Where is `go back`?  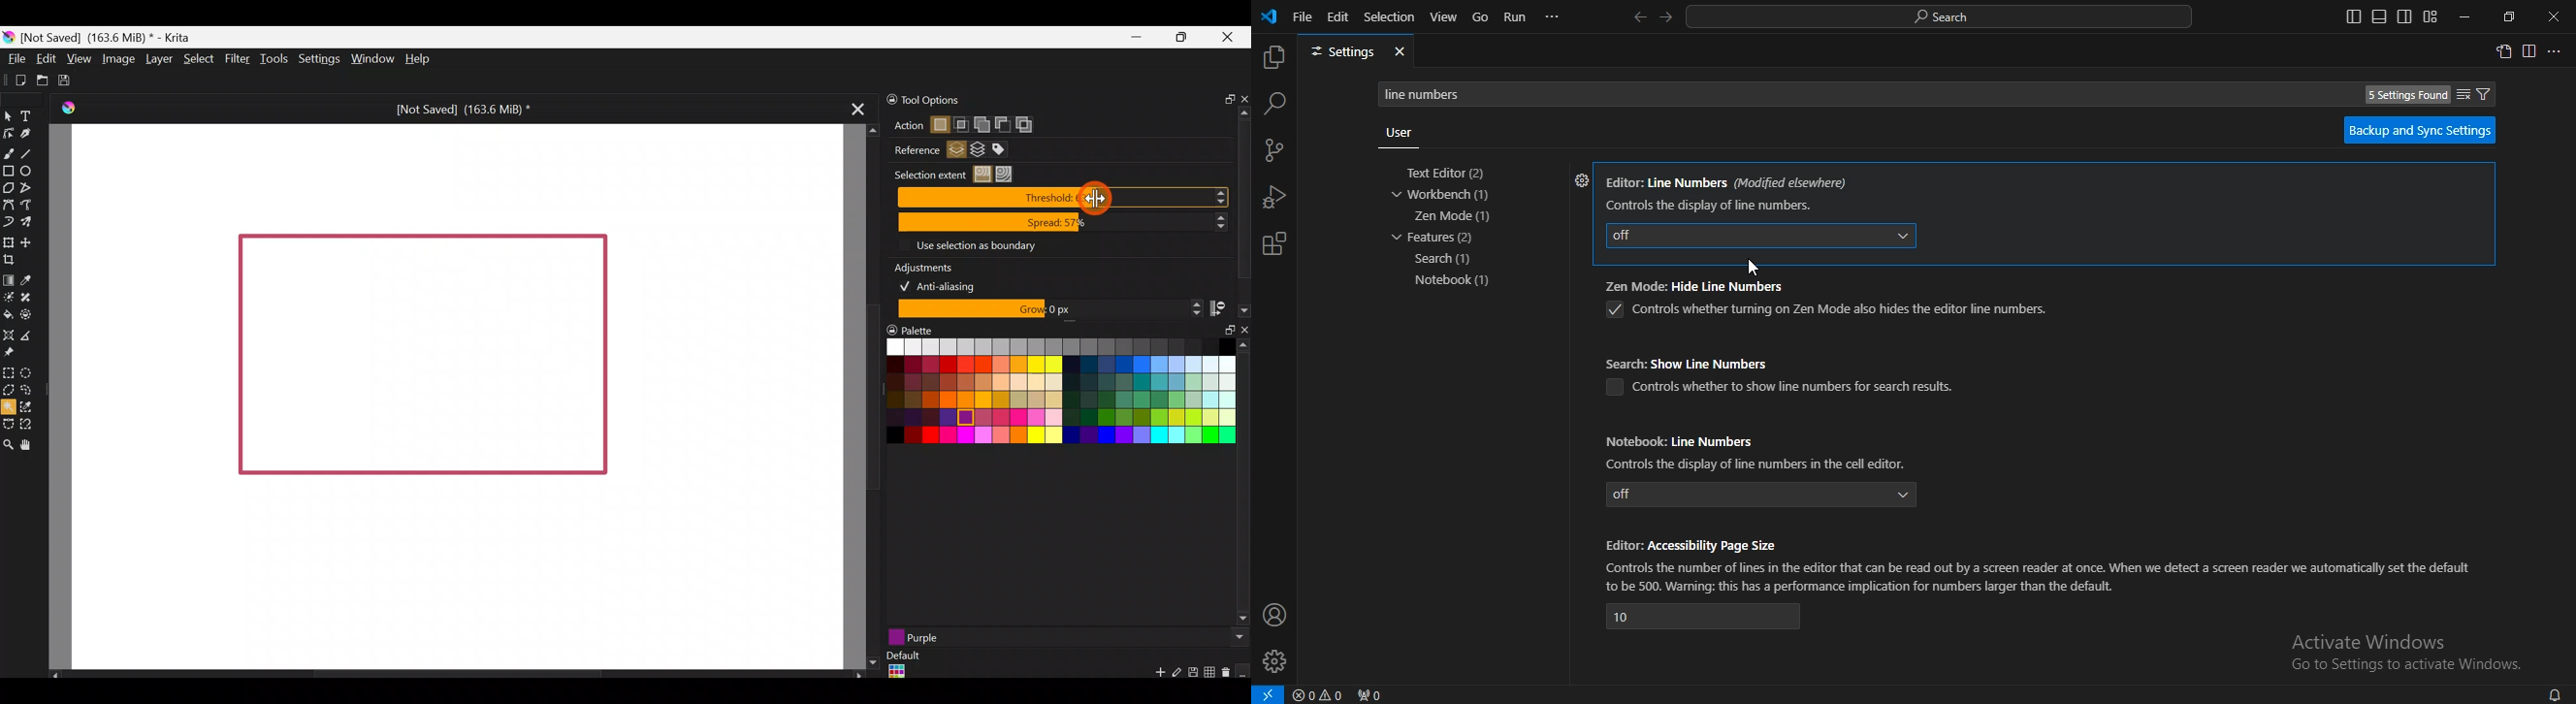
go back is located at coordinates (1639, 17).